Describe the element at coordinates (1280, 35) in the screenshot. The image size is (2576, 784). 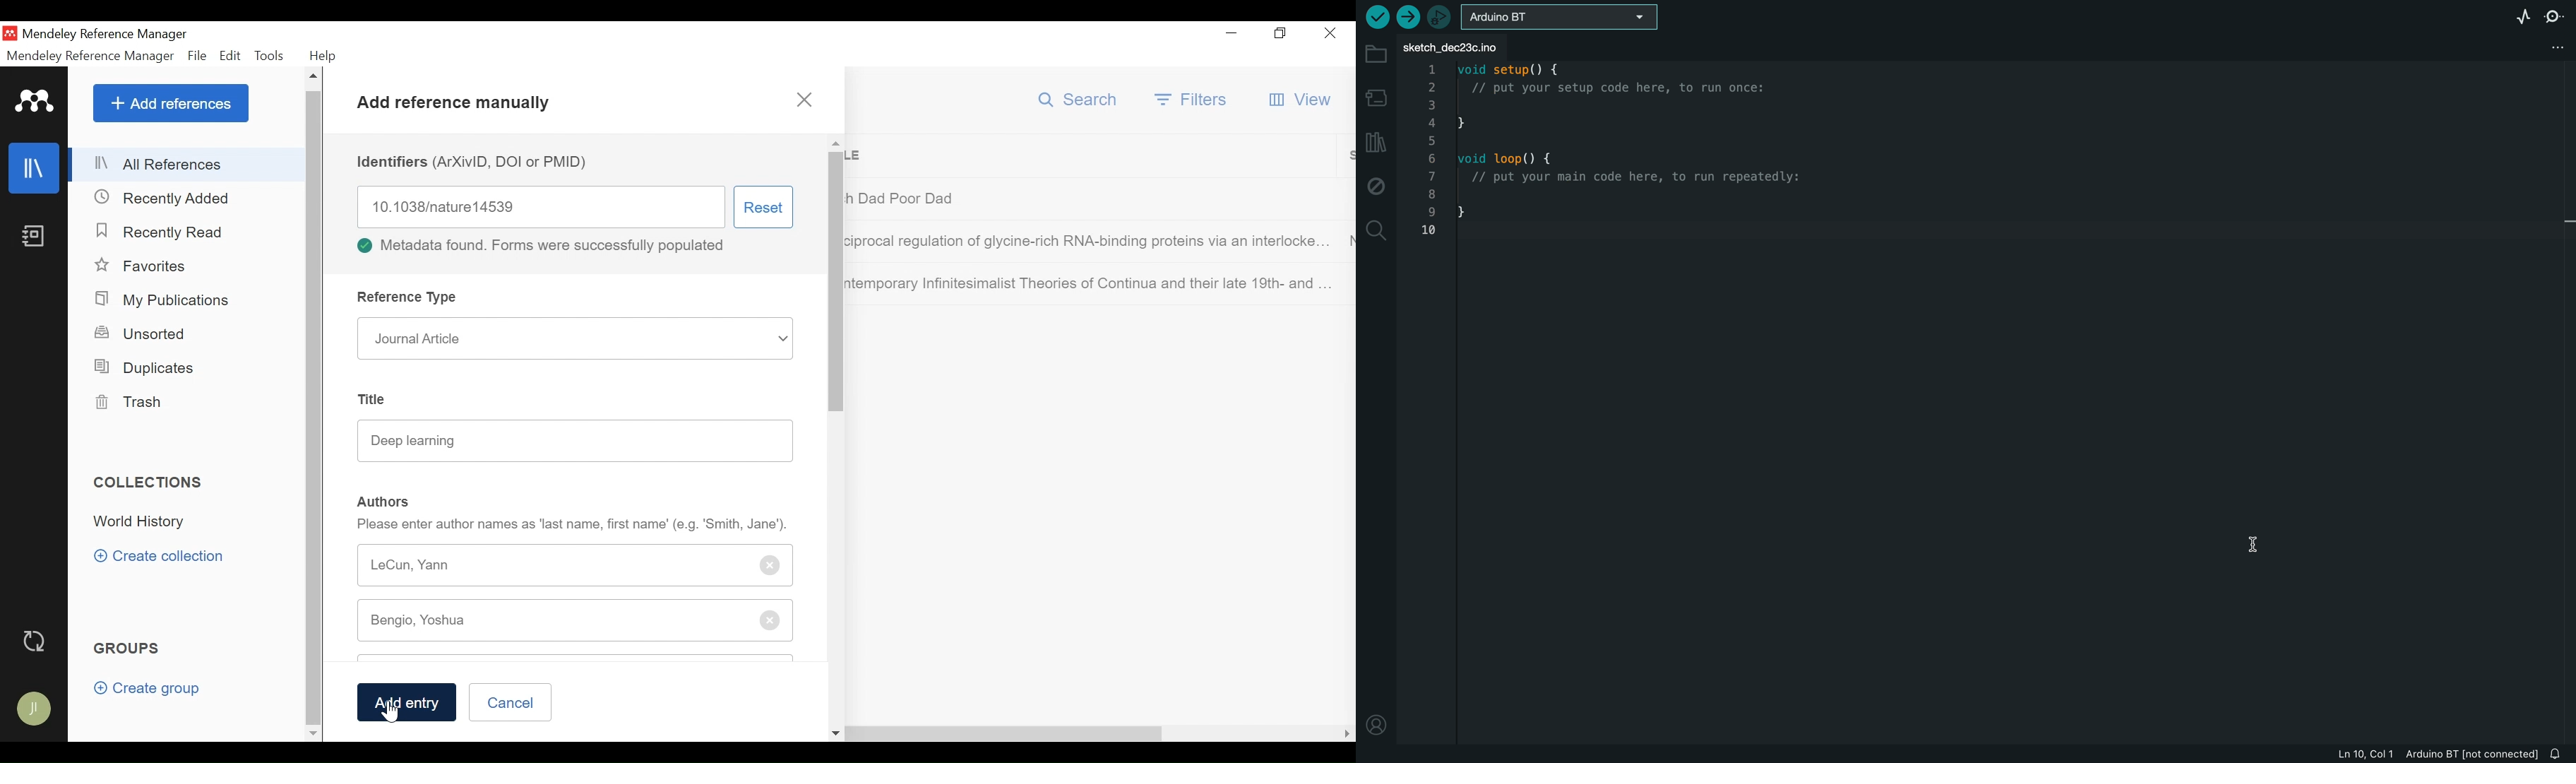
I see `Restore` at that location.